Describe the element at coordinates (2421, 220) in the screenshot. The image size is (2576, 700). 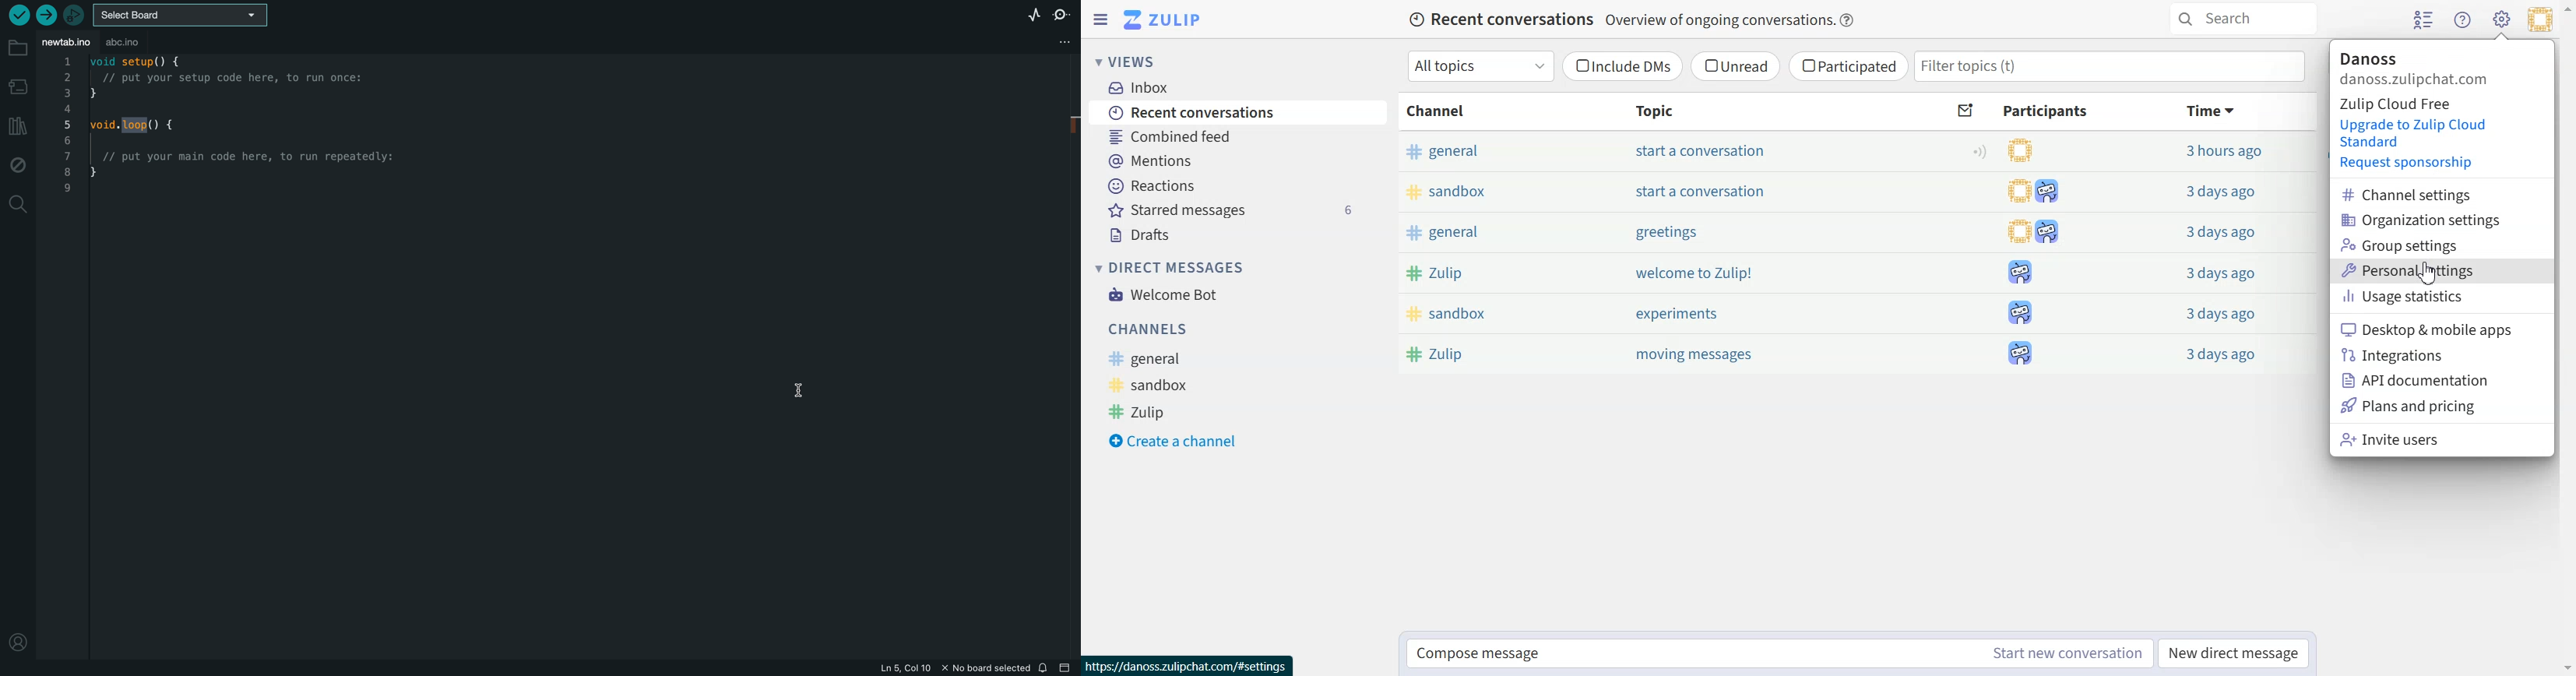
I see `Organization settings` at that location.